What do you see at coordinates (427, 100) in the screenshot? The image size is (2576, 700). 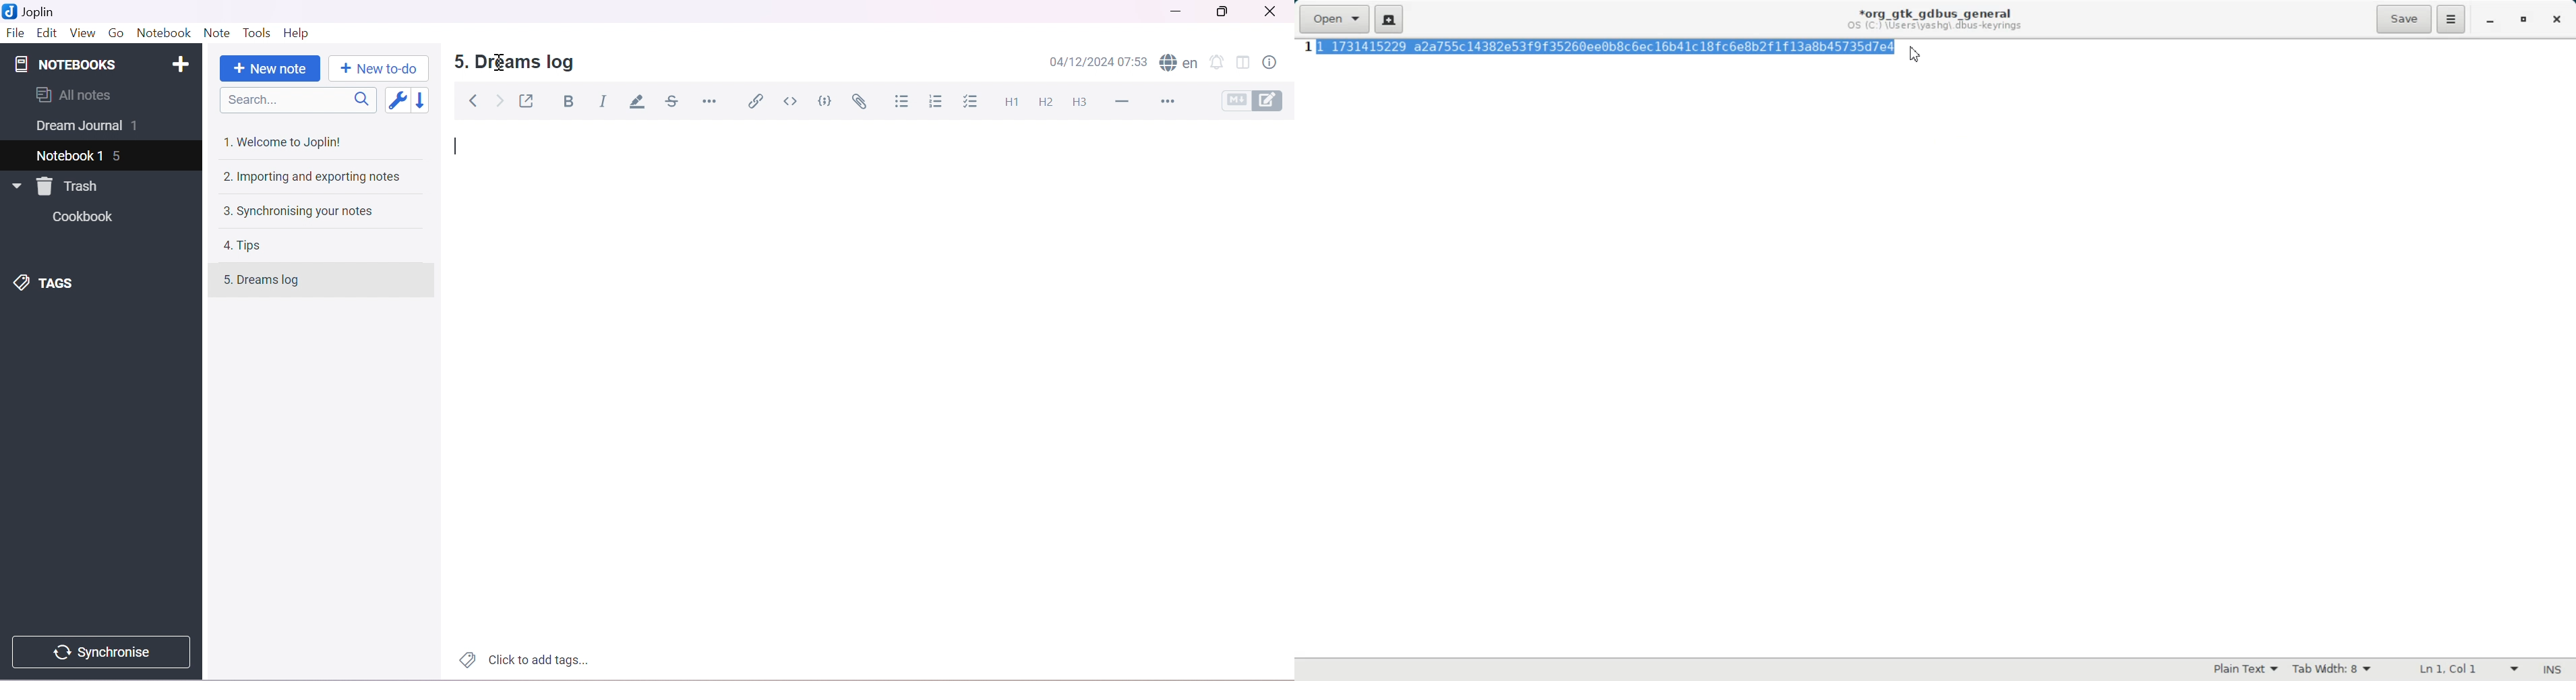 I see `Reverse sort order` at bounding box center [427, 100].